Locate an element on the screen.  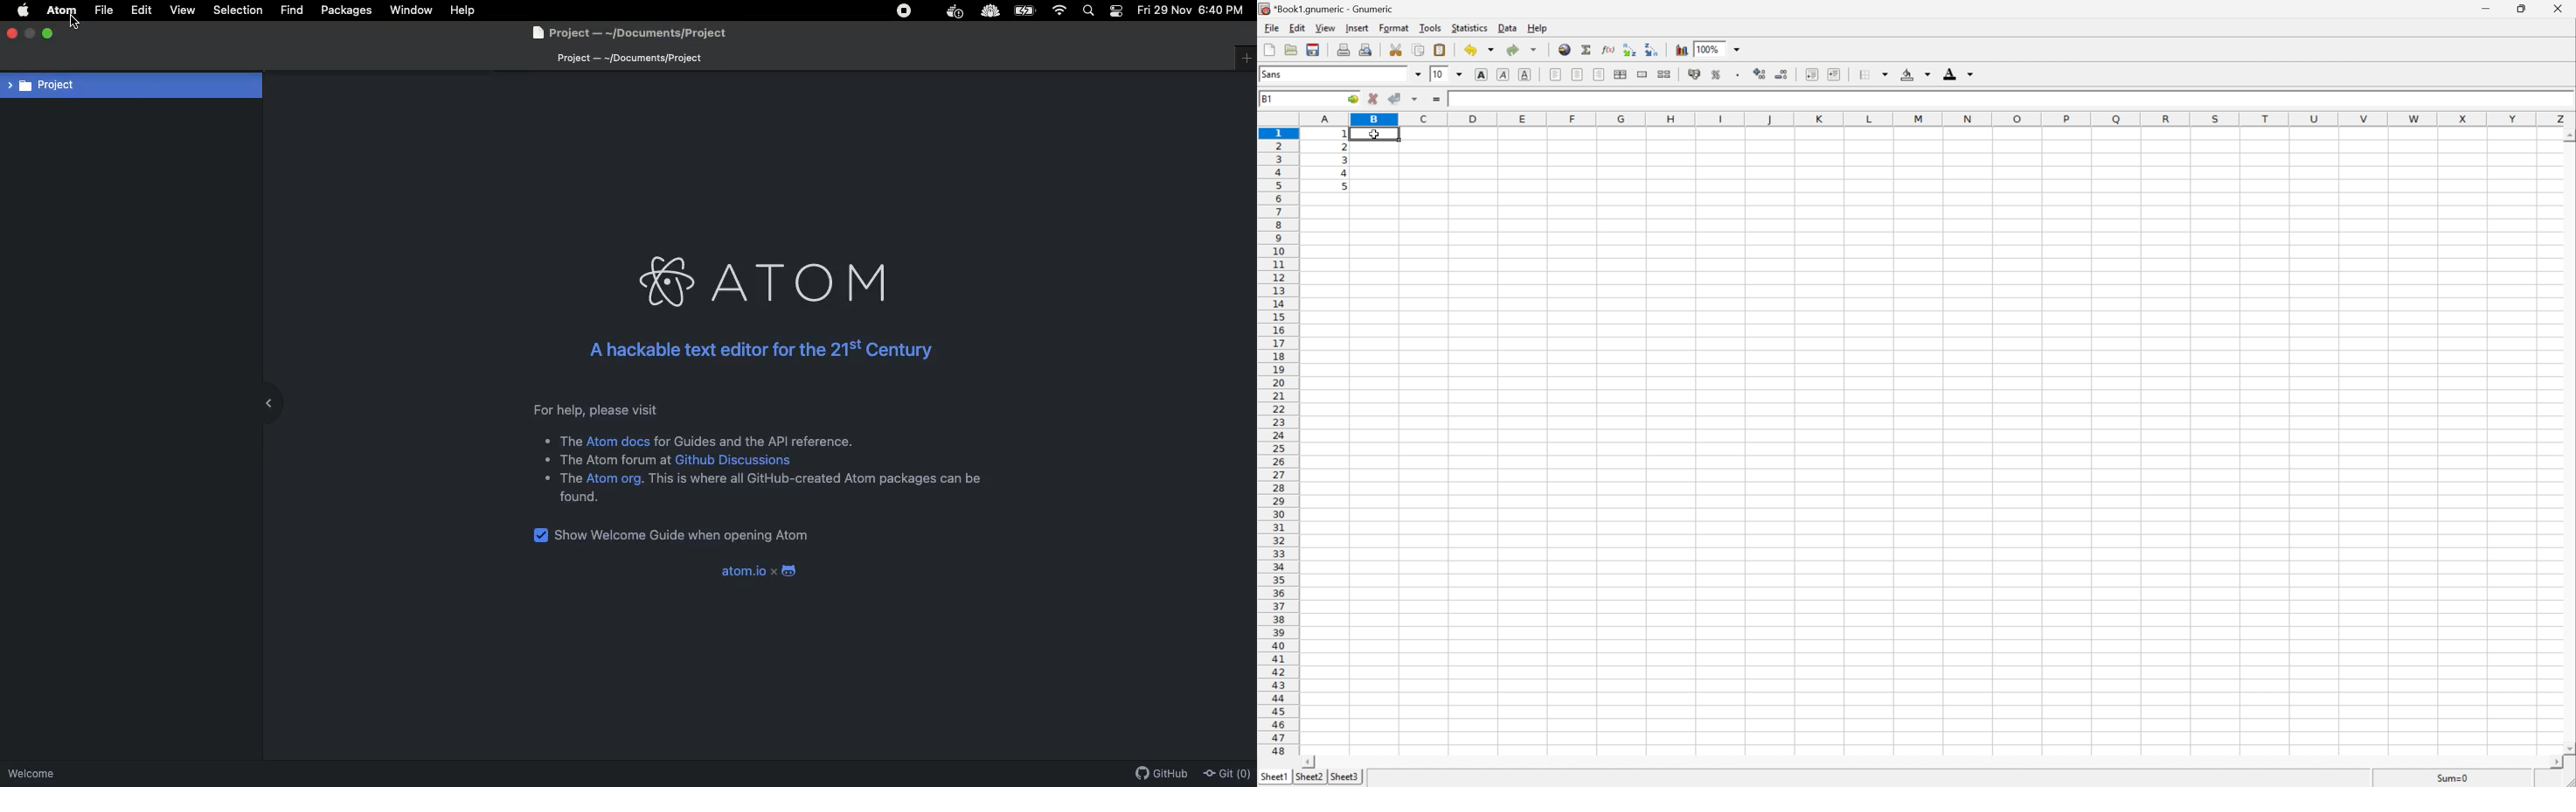
Search is located at coordinates (1091, 10).